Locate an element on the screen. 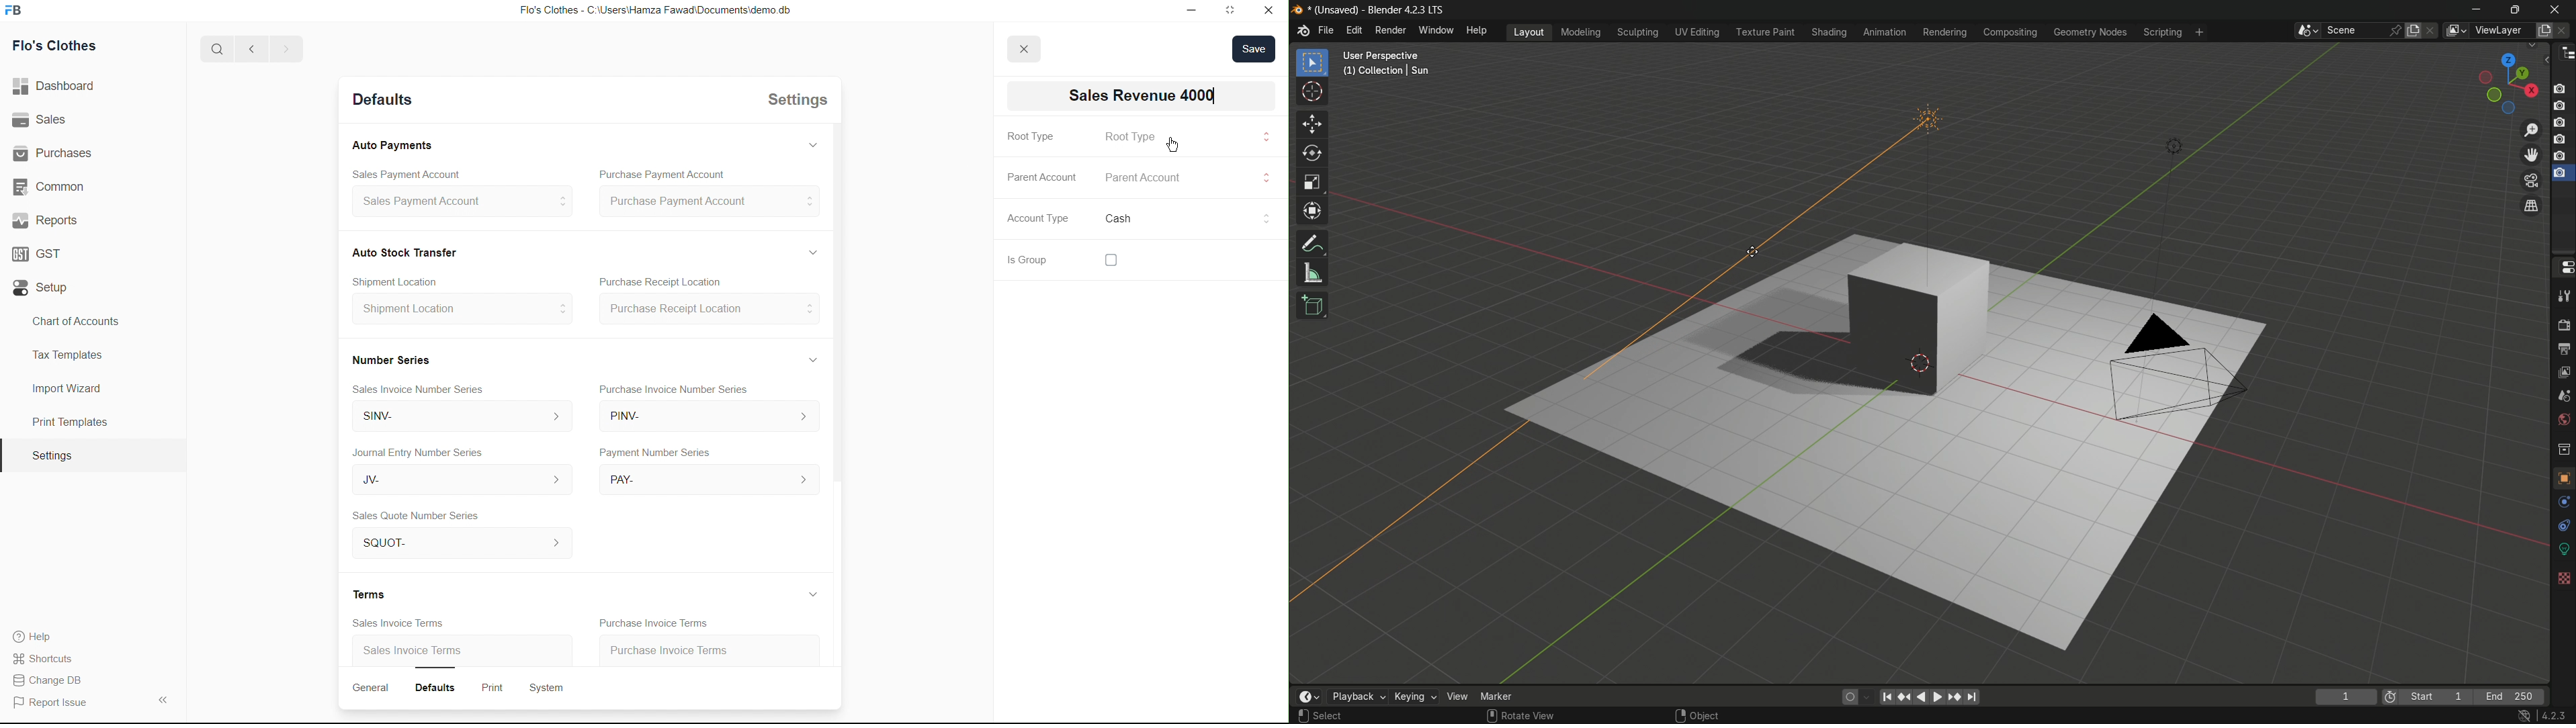 This screenshot has height=728, width=2576. Number Series is located at coordinates (389, 358).